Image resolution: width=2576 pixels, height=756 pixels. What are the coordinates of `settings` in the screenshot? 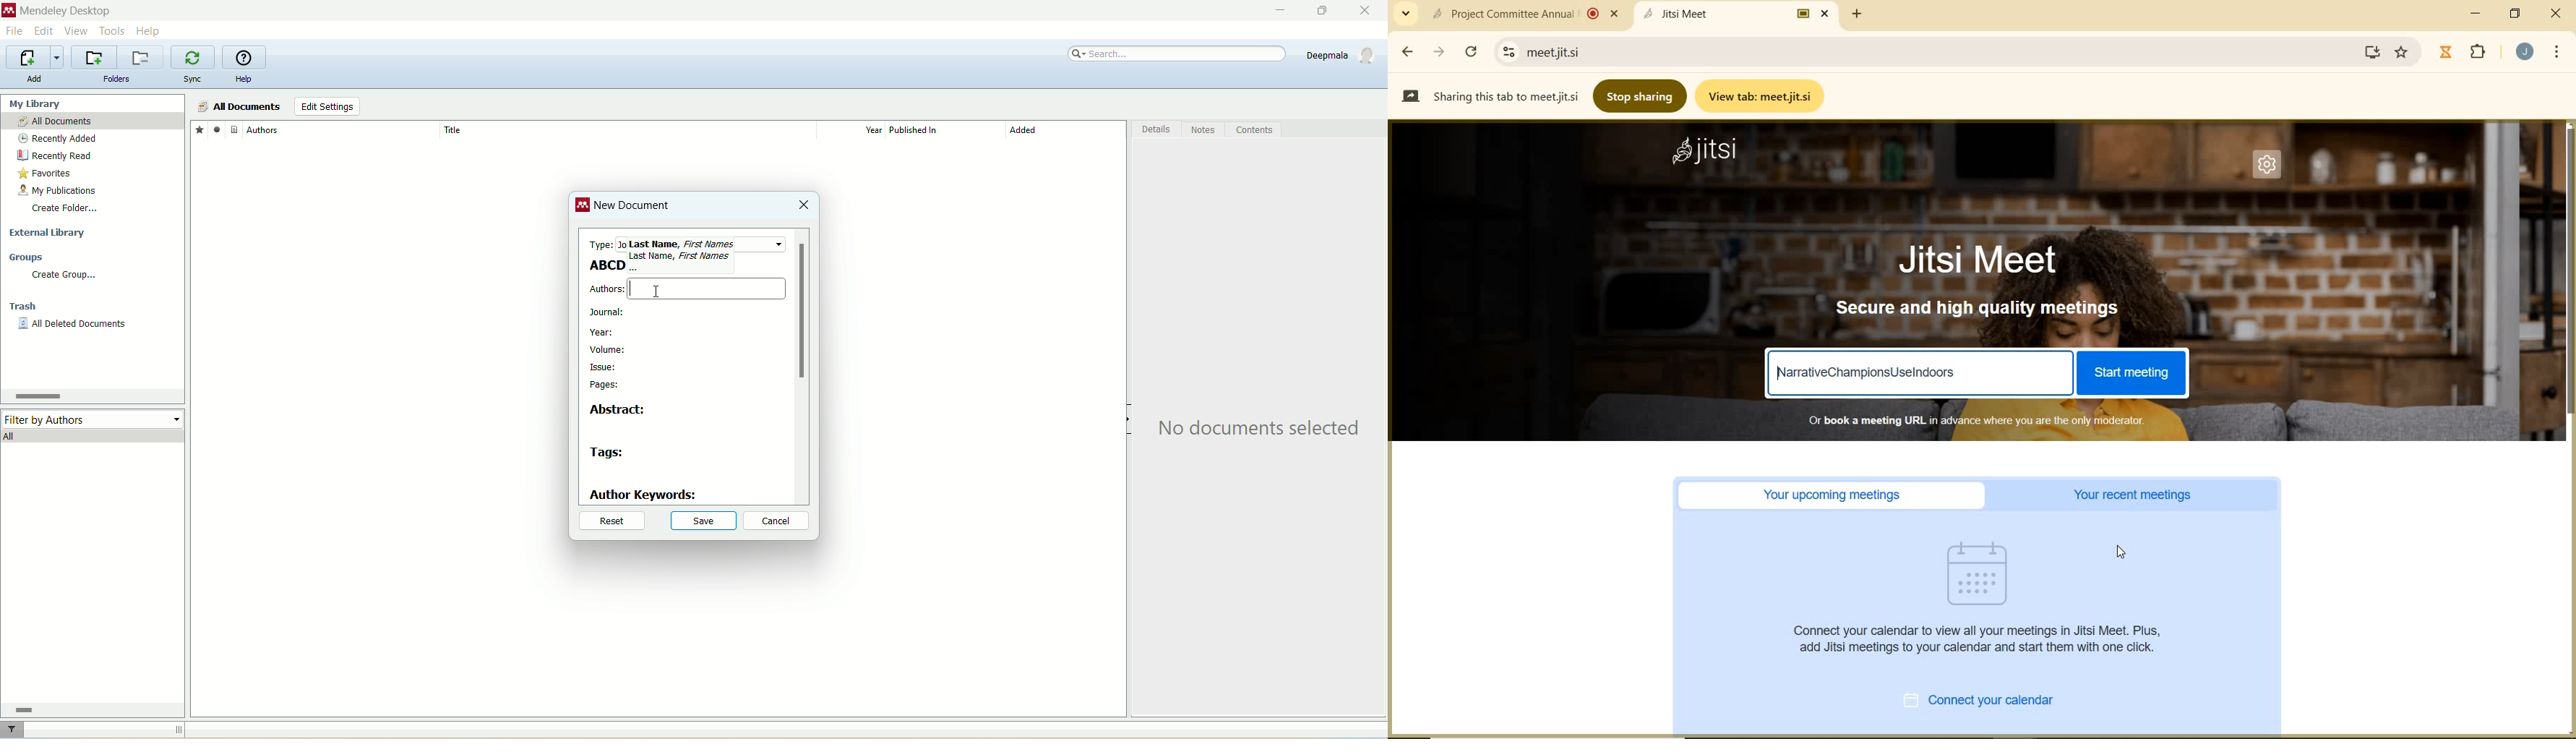 It's located at (1506, 52).